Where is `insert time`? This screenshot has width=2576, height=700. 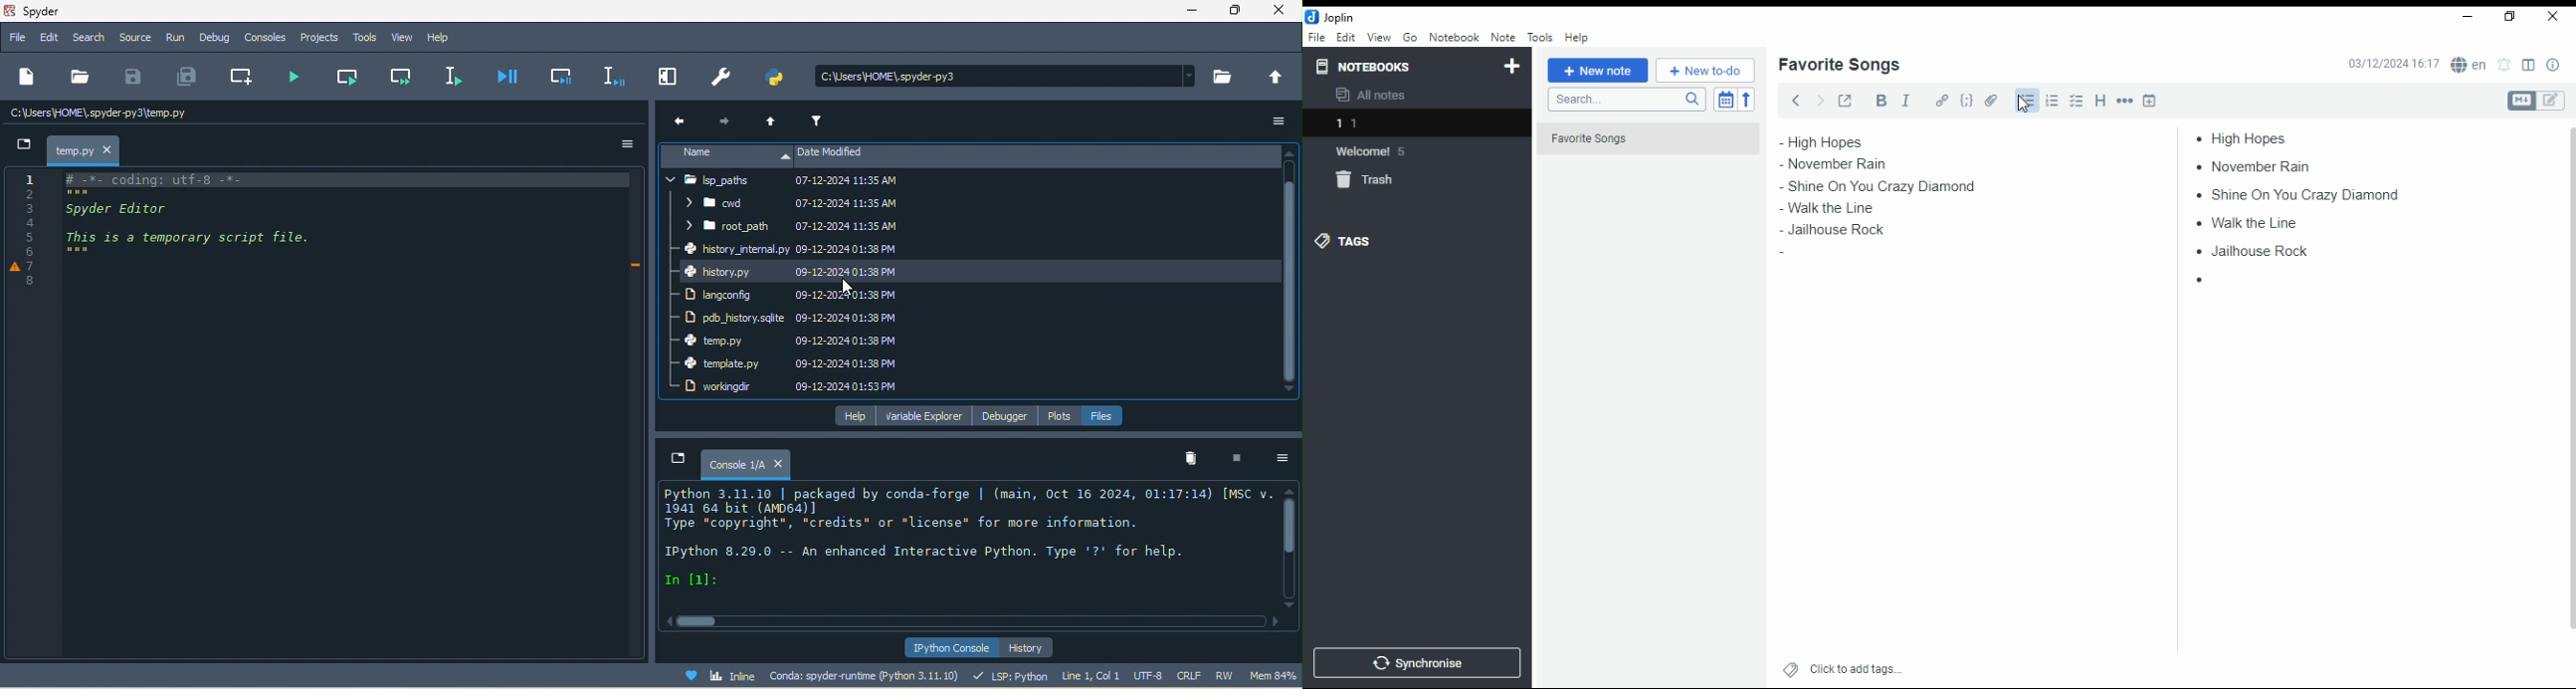
insert time is located at coordinates (2150, 100).